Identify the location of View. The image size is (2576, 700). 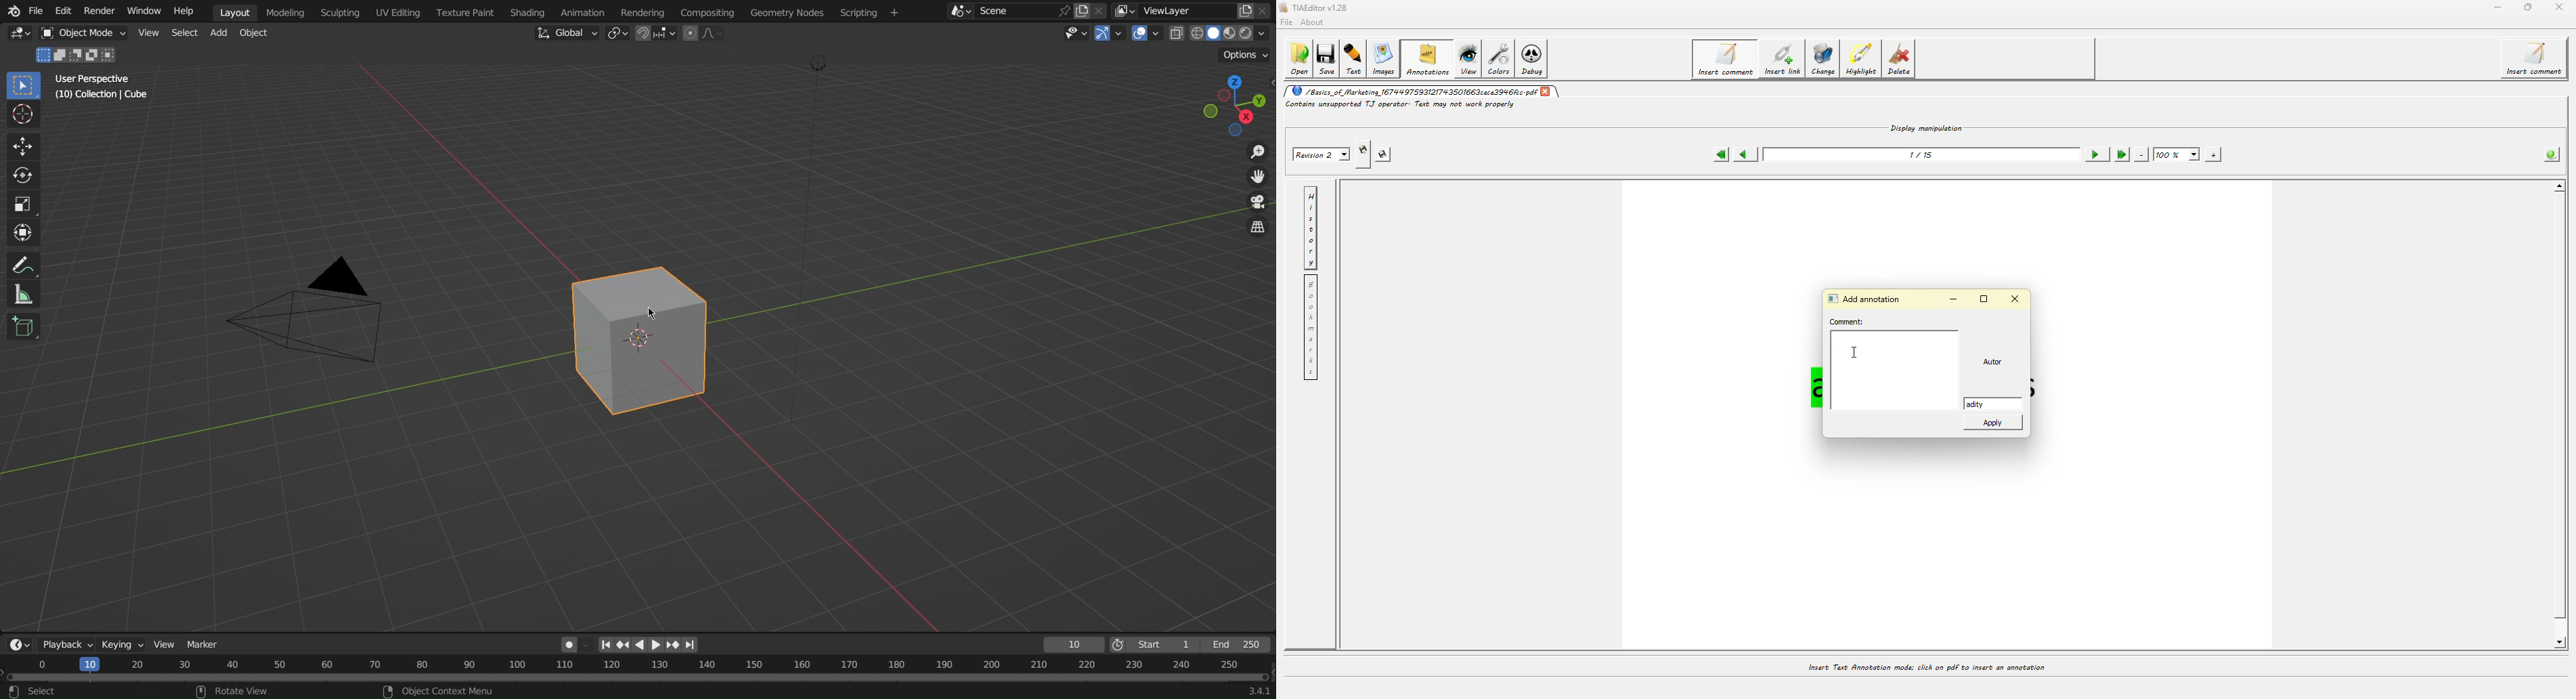
(163, 643).